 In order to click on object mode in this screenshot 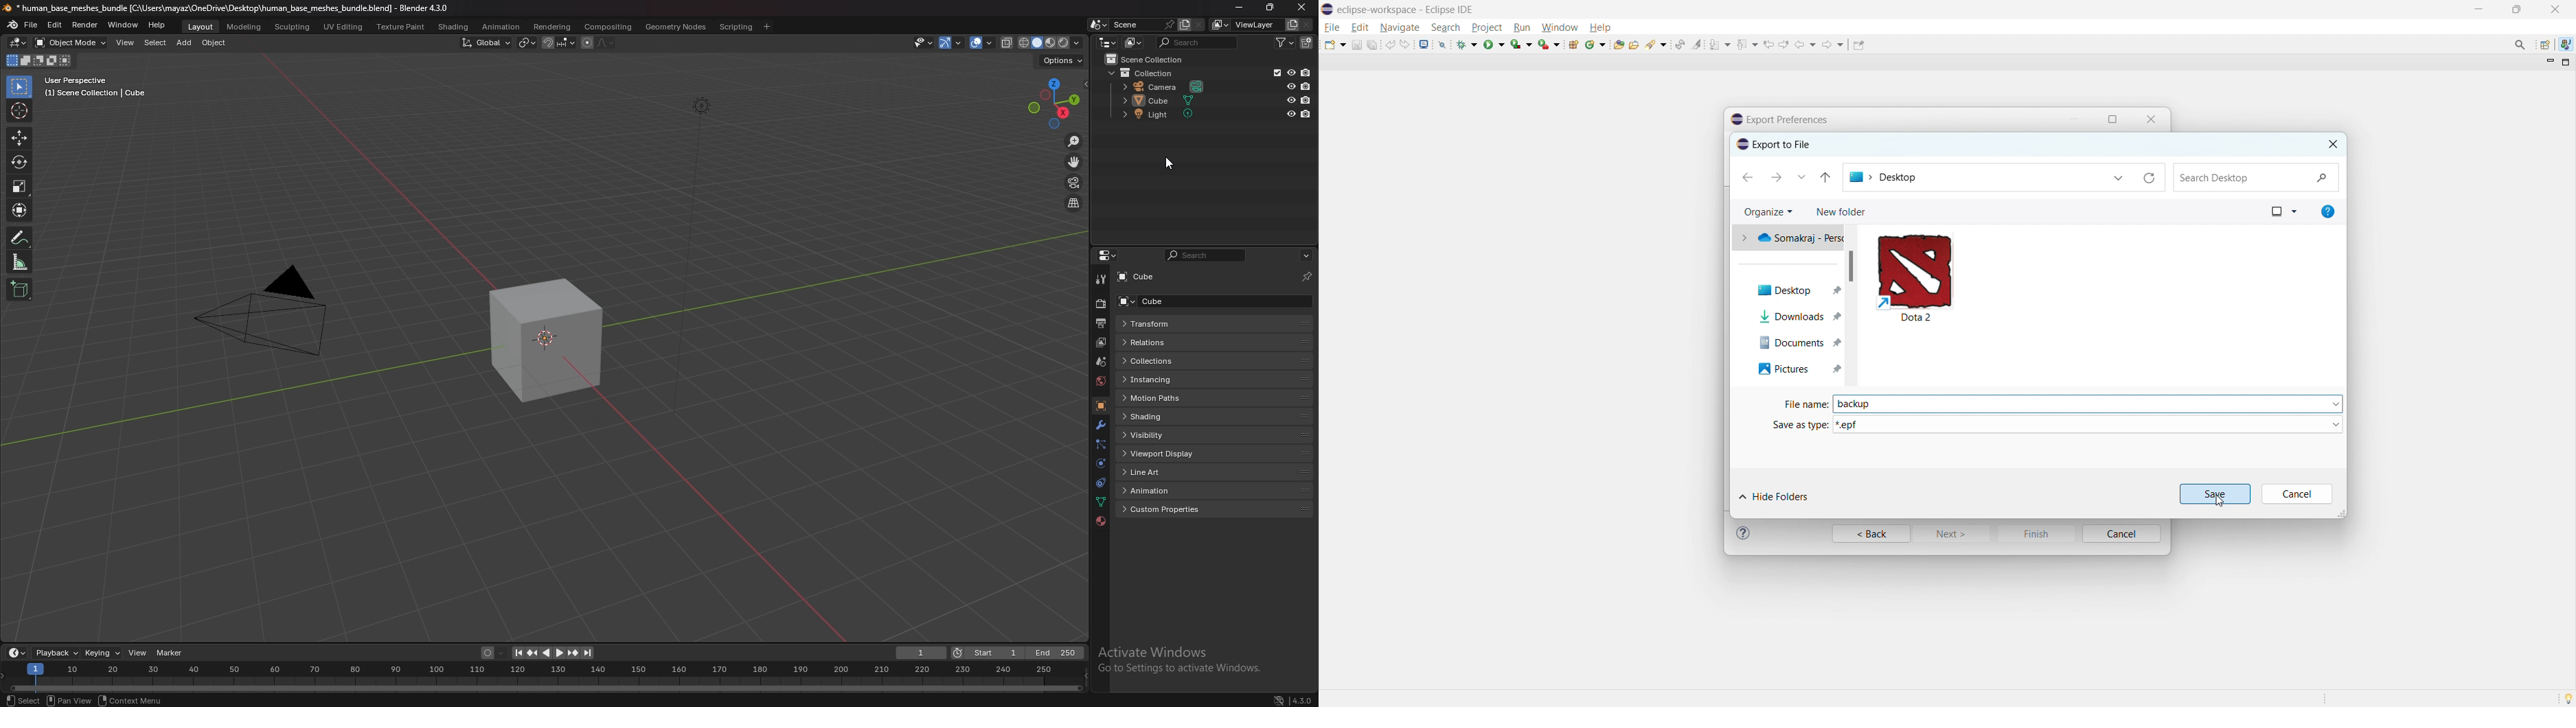, I will do `click(70, 43)`.